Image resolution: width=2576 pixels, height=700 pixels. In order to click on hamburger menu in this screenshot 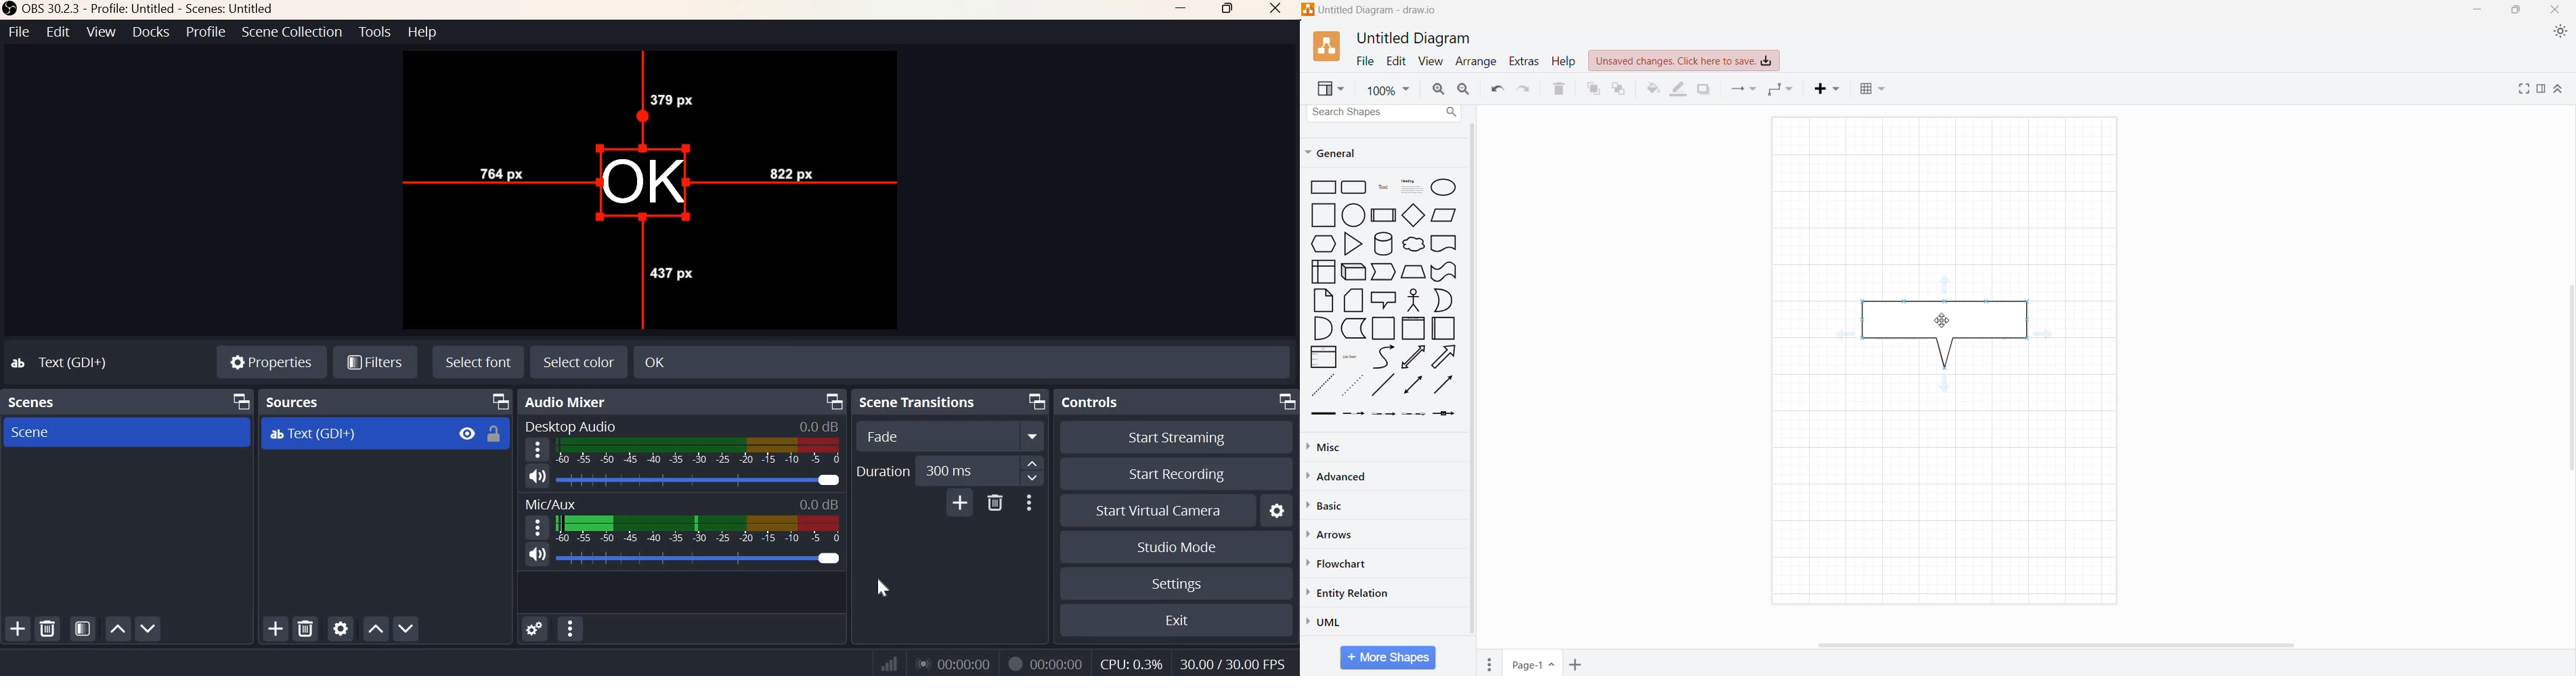, I will do `click(536, 527)`.